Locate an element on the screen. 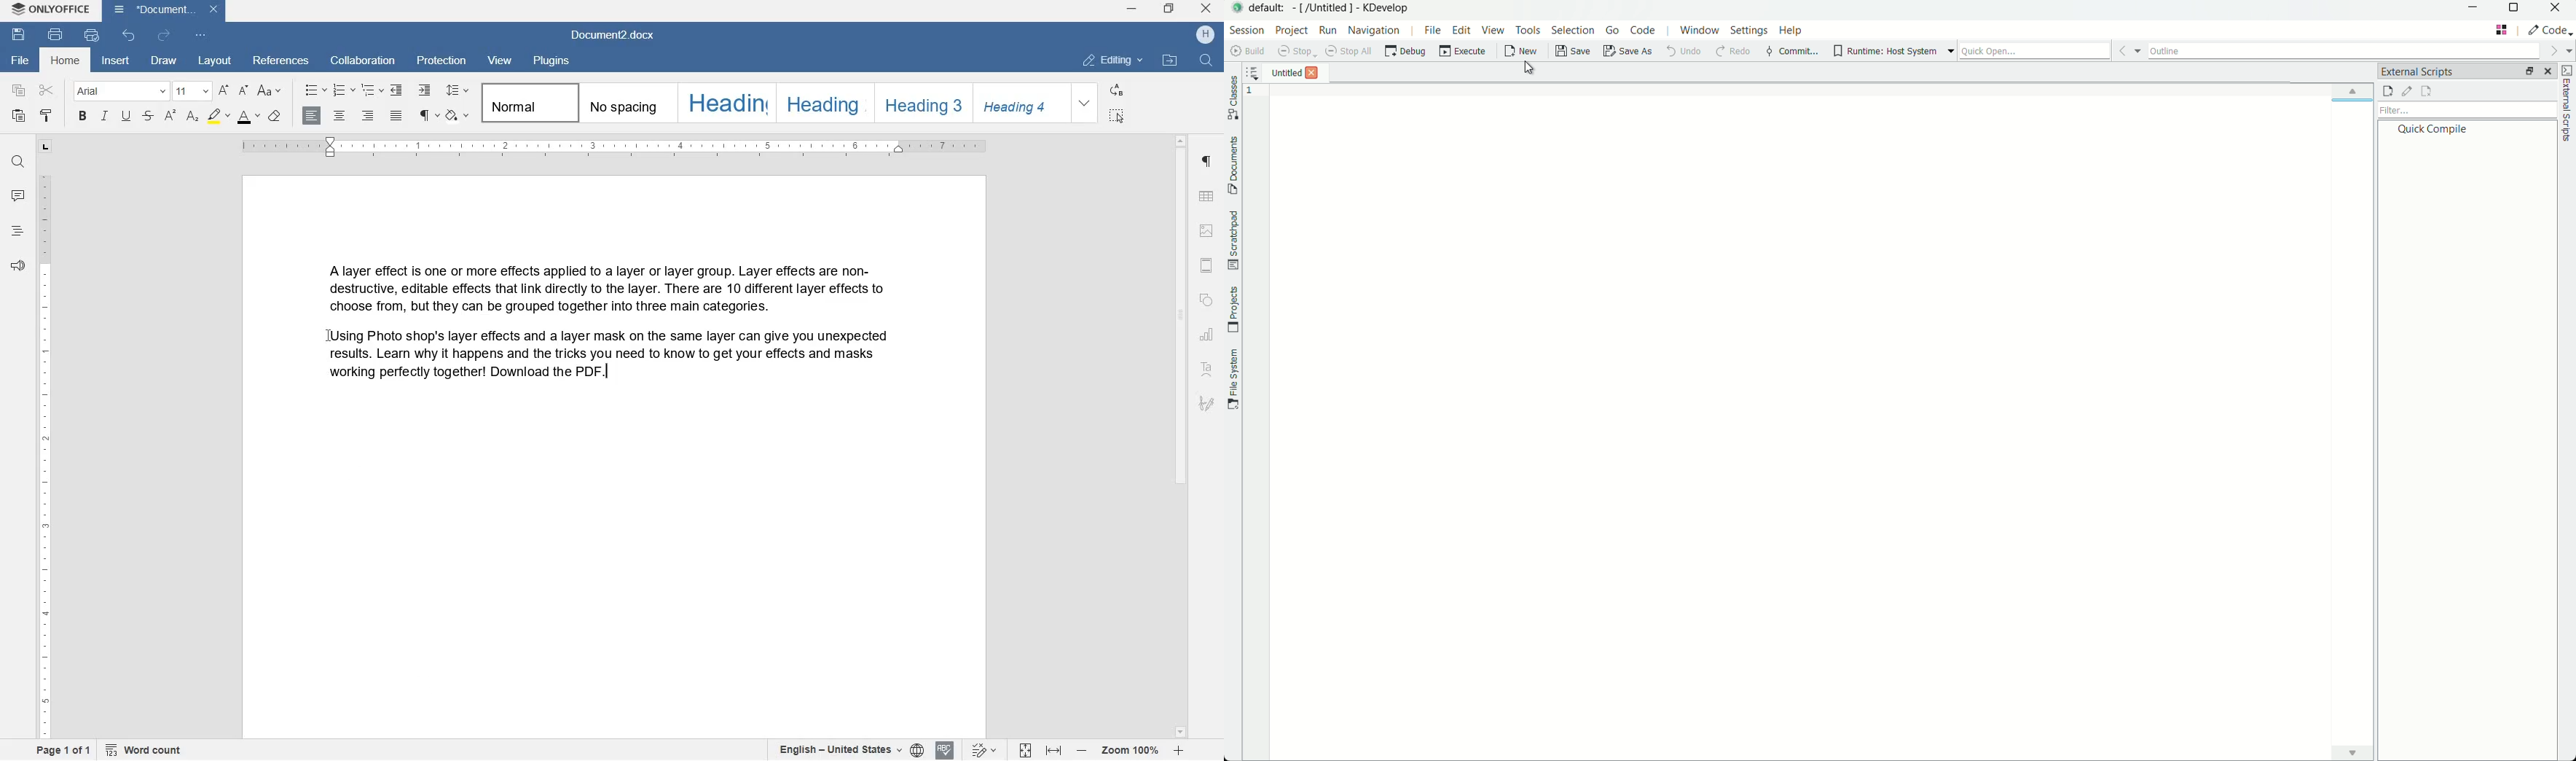 The width and height of the screenshot is (2576, 784). HEADING  is located at coordinates (822, 104).